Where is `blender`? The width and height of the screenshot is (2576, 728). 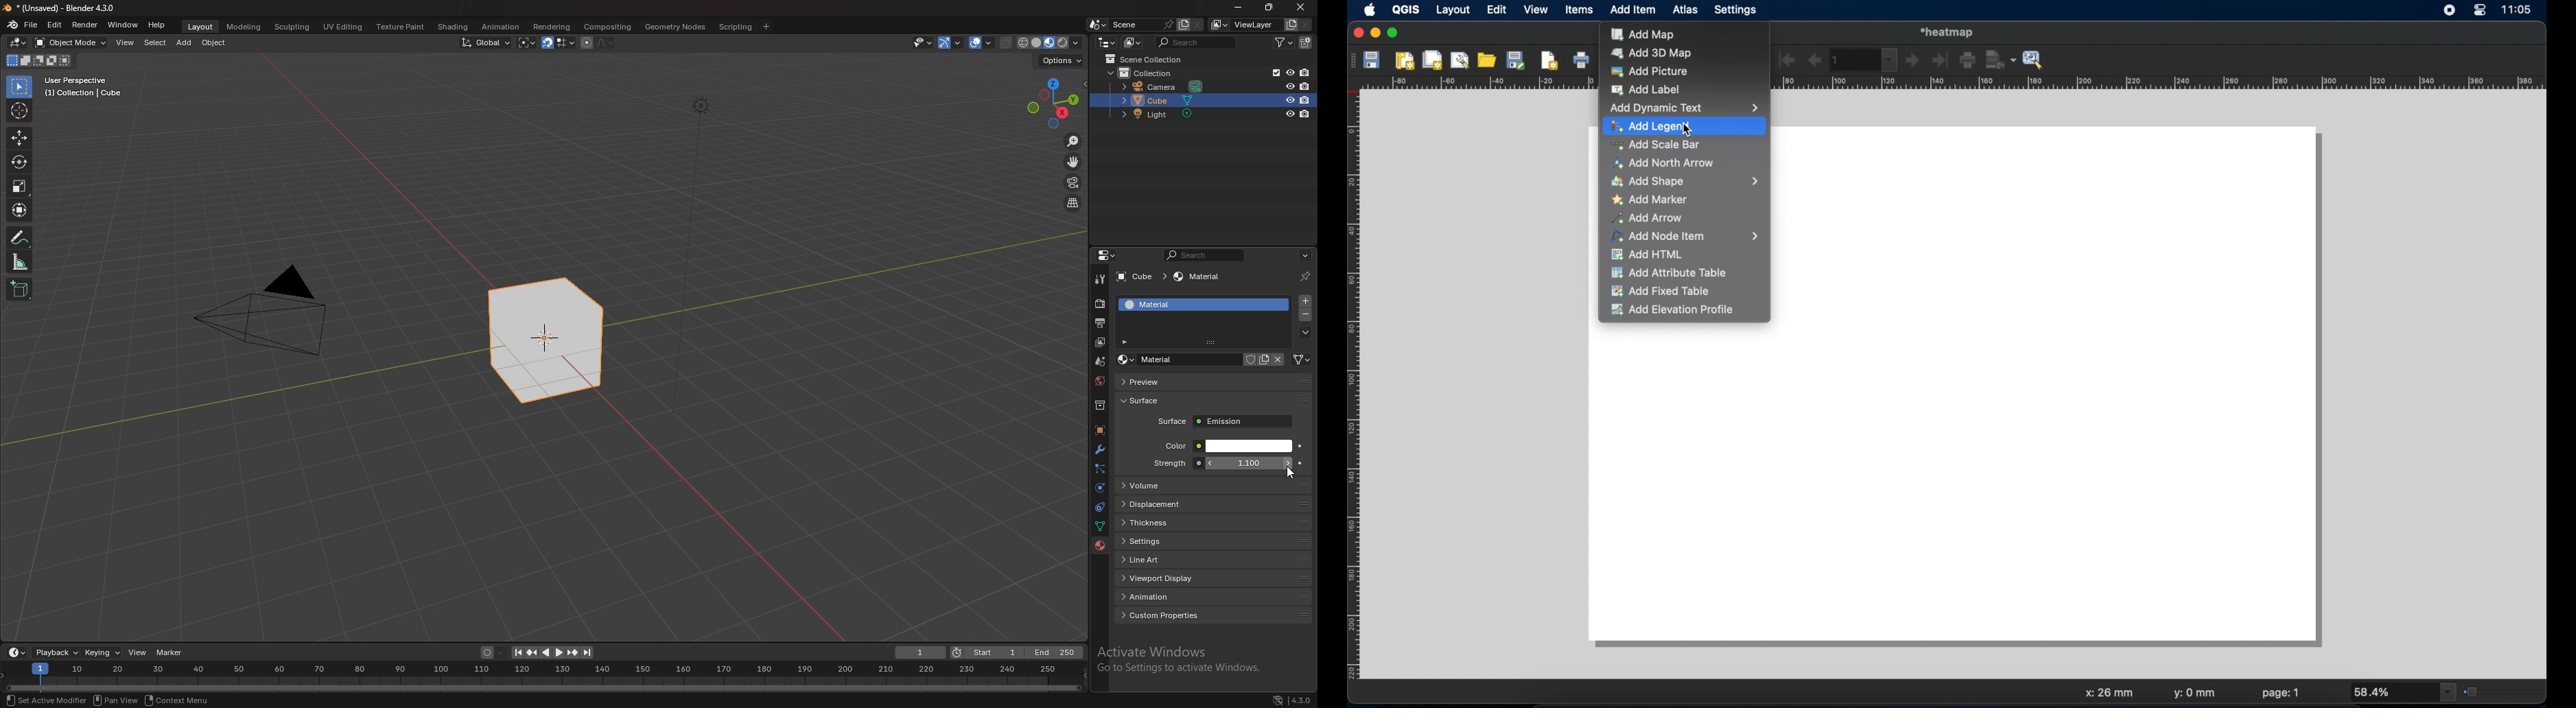 blender is located at coordinates (13, 24).